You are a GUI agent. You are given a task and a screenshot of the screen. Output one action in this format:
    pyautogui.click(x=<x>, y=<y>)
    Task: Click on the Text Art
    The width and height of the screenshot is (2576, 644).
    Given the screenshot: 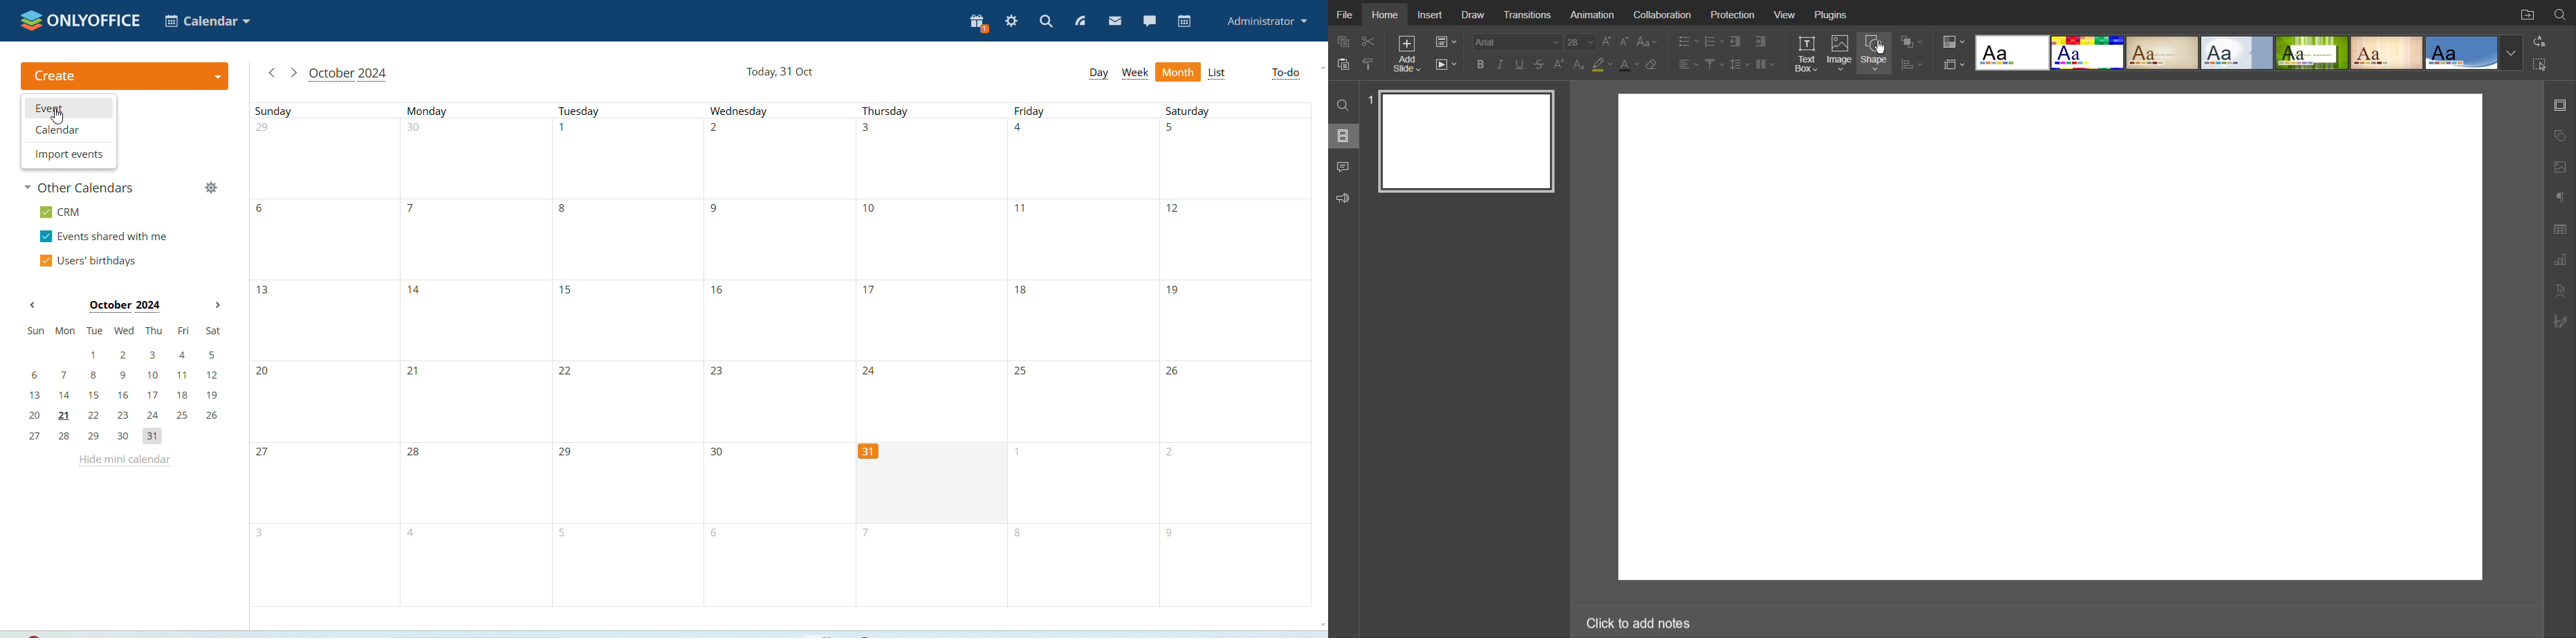 What is the action you would take?
    pyautogui.click(x=2560, y=290)
    